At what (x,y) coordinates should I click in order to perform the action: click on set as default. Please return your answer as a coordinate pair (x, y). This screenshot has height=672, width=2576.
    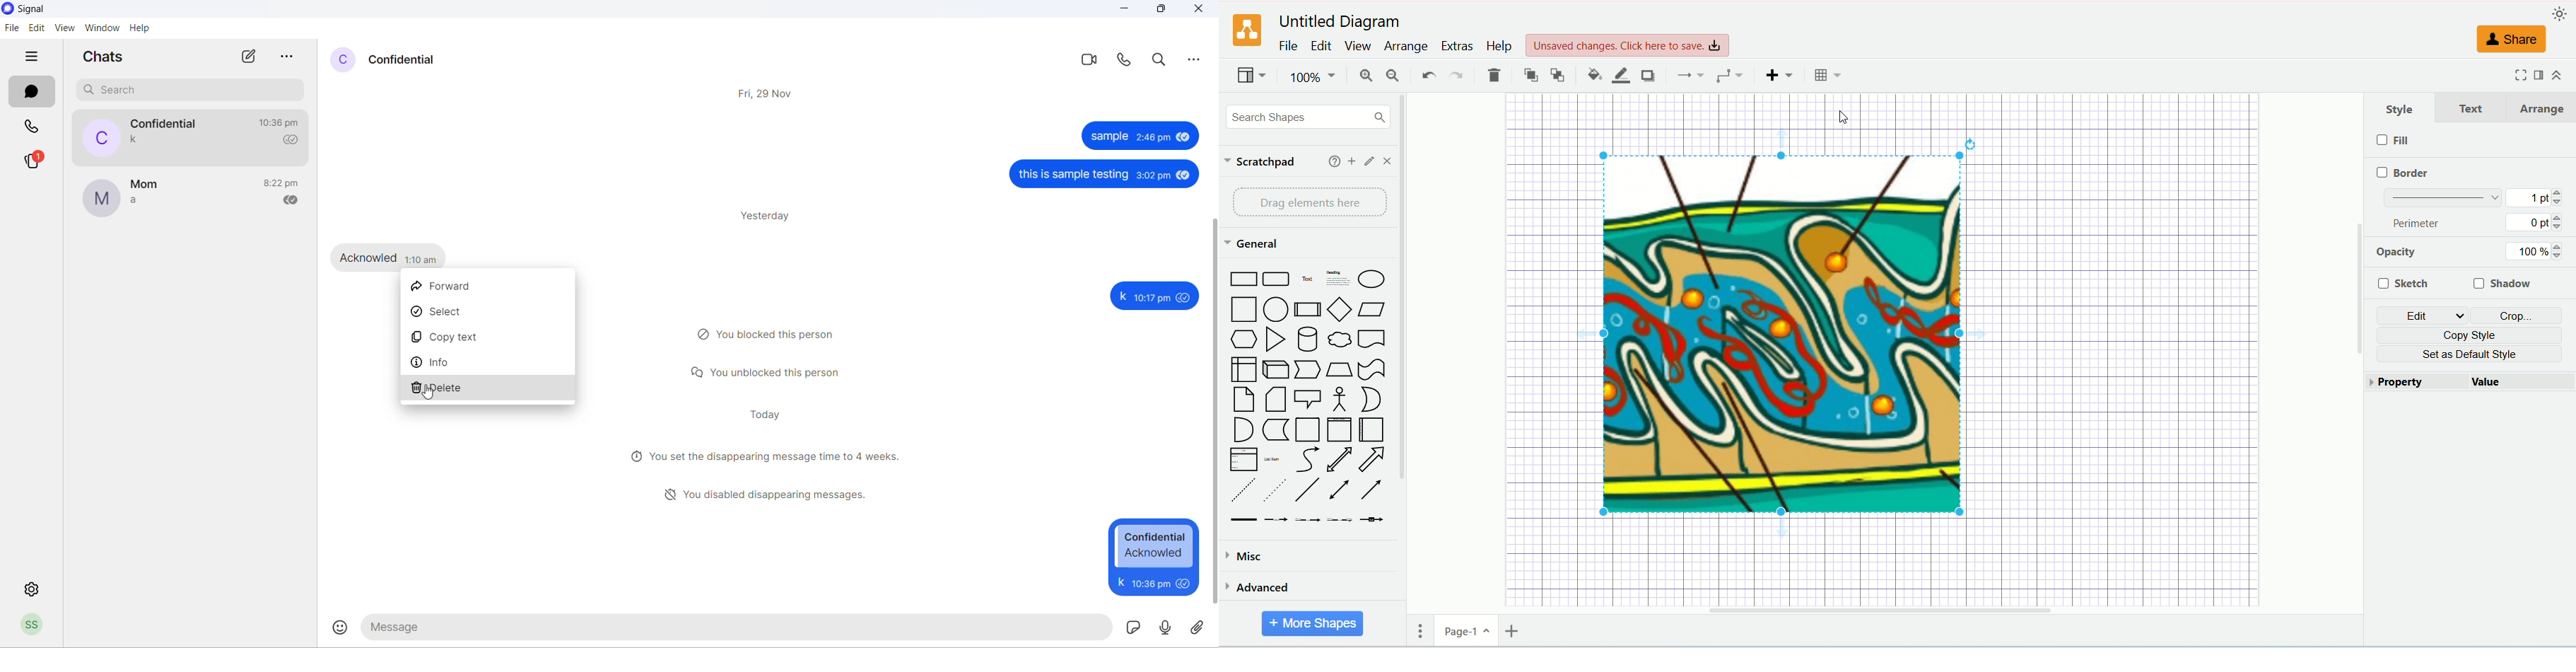
    Looking at the image, I should click on (2473, 354).